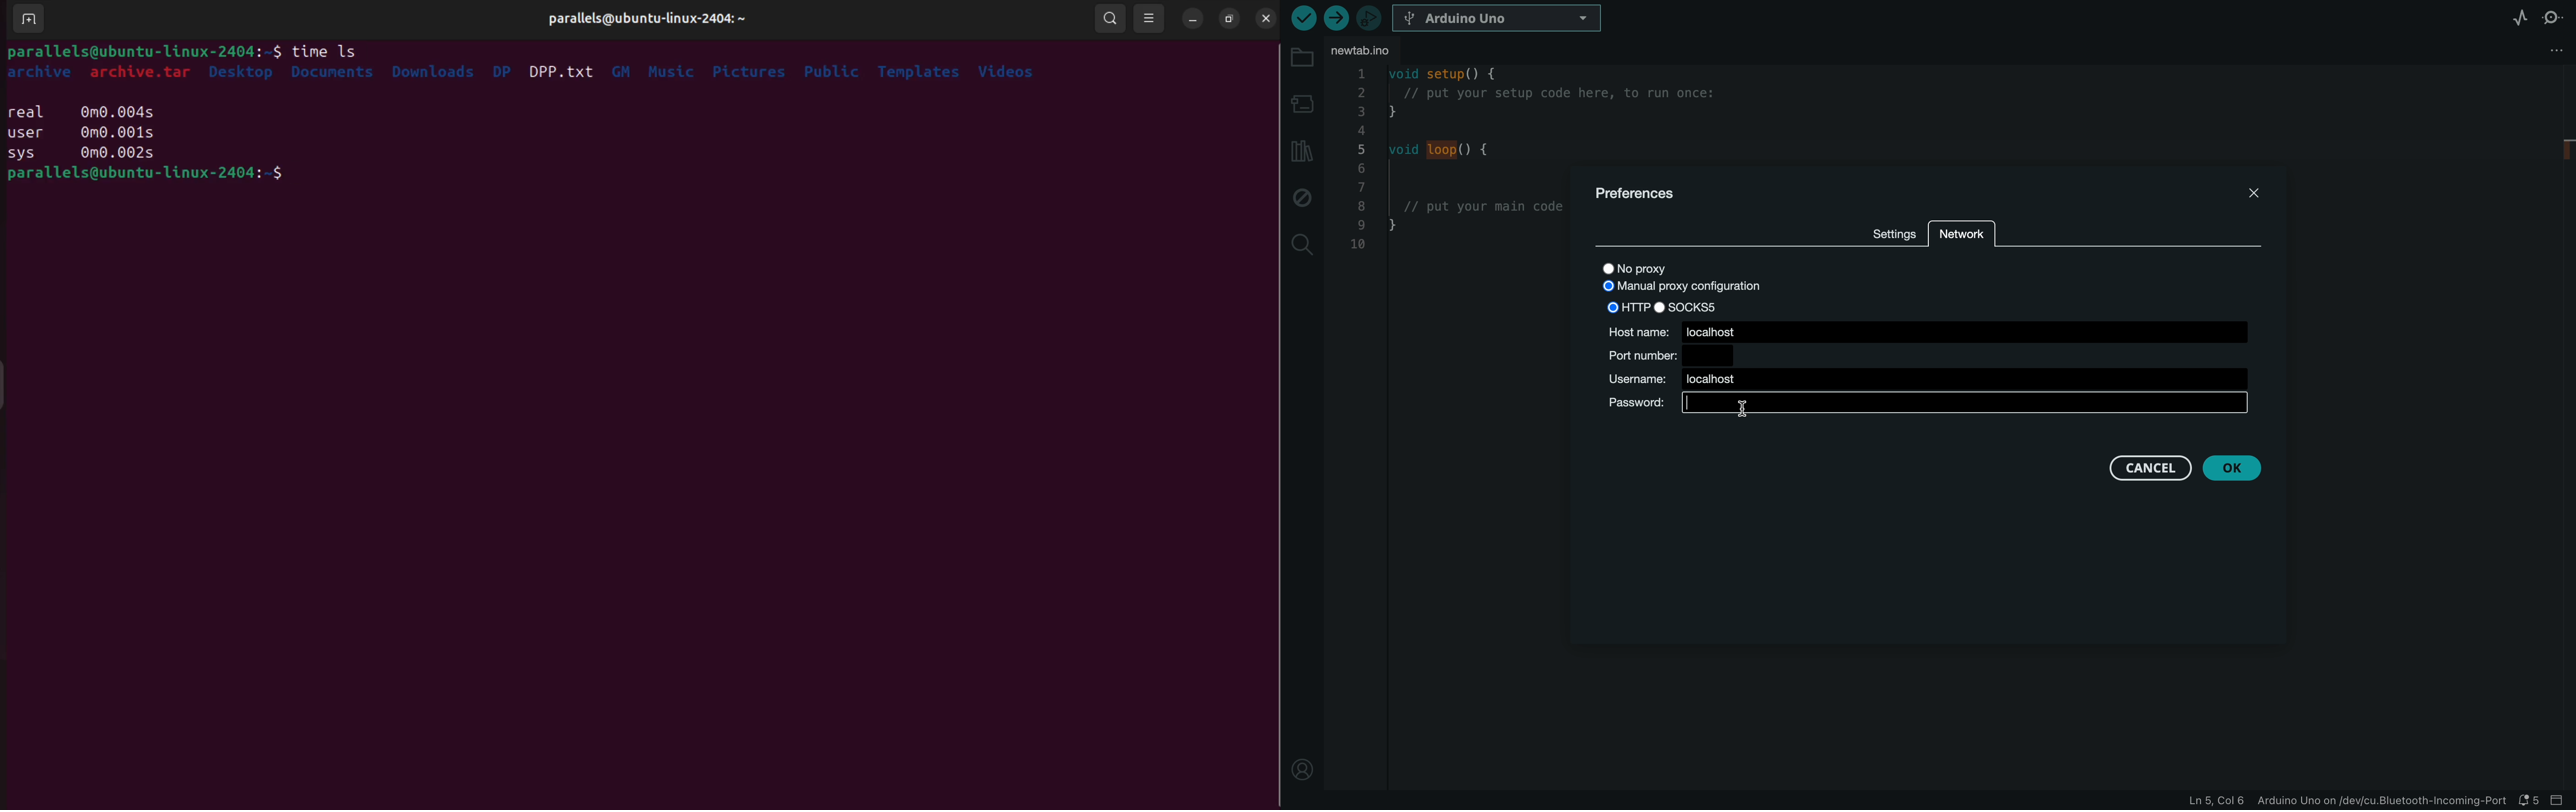 The image size is (2576, 812). I want to click on user, so click(23, 132).